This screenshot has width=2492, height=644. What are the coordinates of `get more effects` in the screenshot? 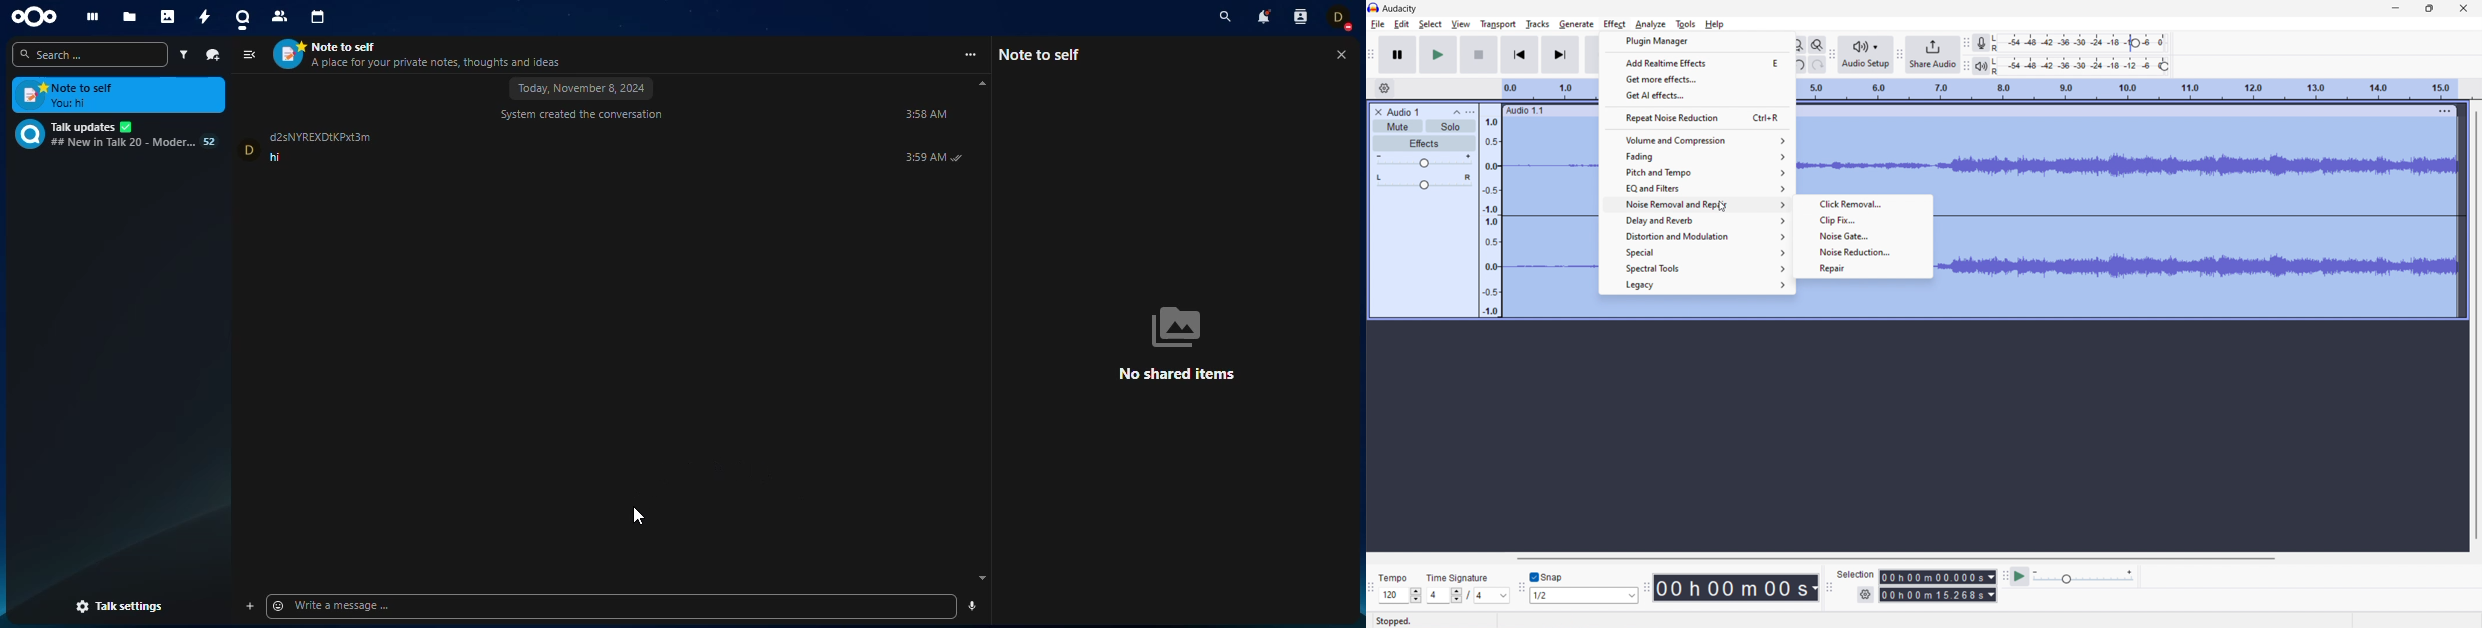 It's located at (1697, 78).